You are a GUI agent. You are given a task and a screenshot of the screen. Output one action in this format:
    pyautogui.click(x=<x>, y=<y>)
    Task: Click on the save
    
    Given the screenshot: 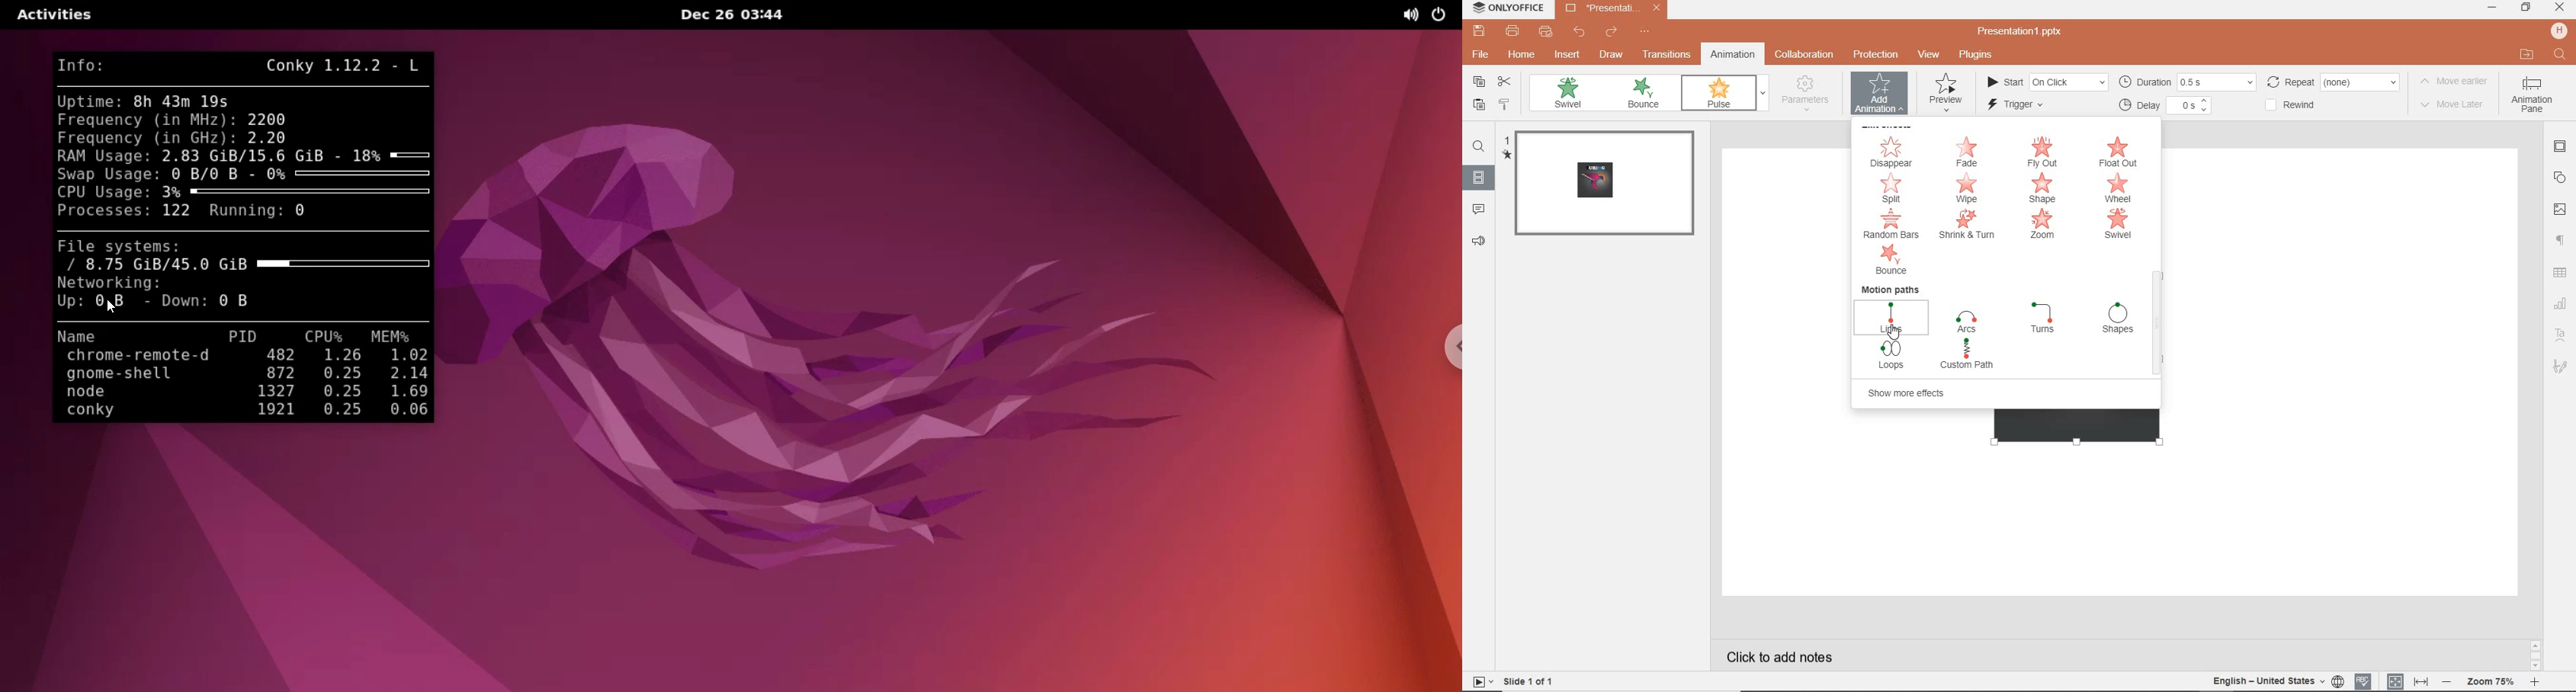 What is the action you would take?
    pyautogui.click(x=1479, y=30)
    